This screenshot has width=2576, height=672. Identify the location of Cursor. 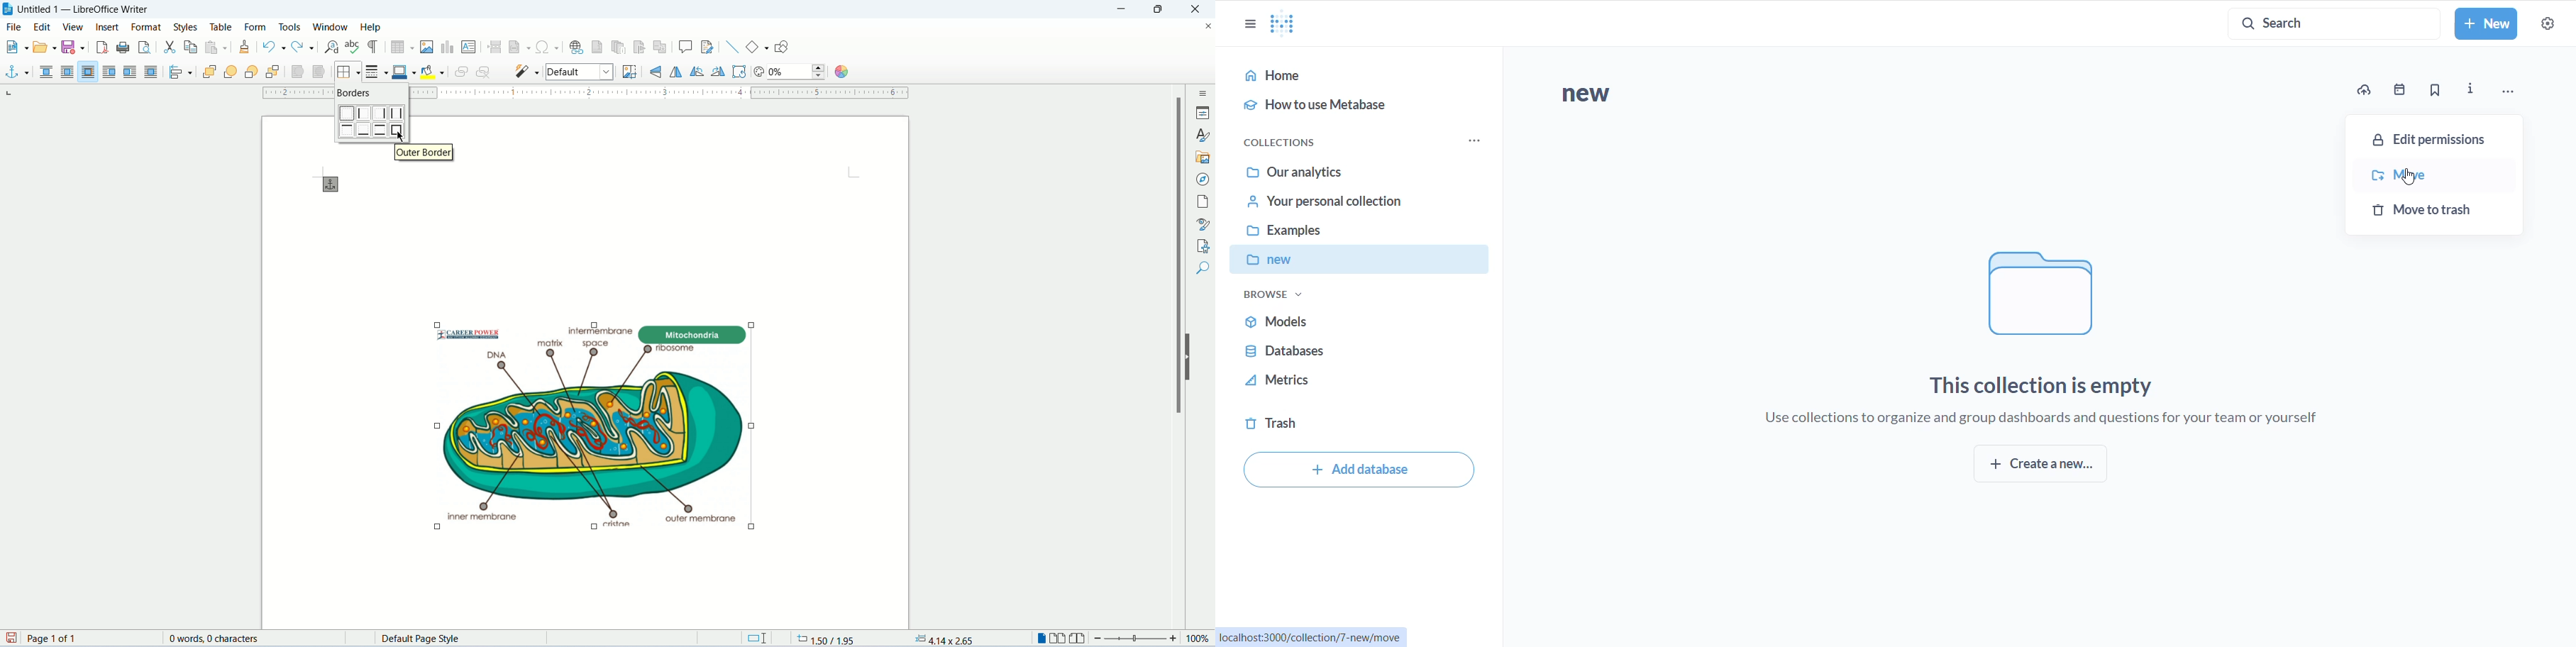
(401, 137).